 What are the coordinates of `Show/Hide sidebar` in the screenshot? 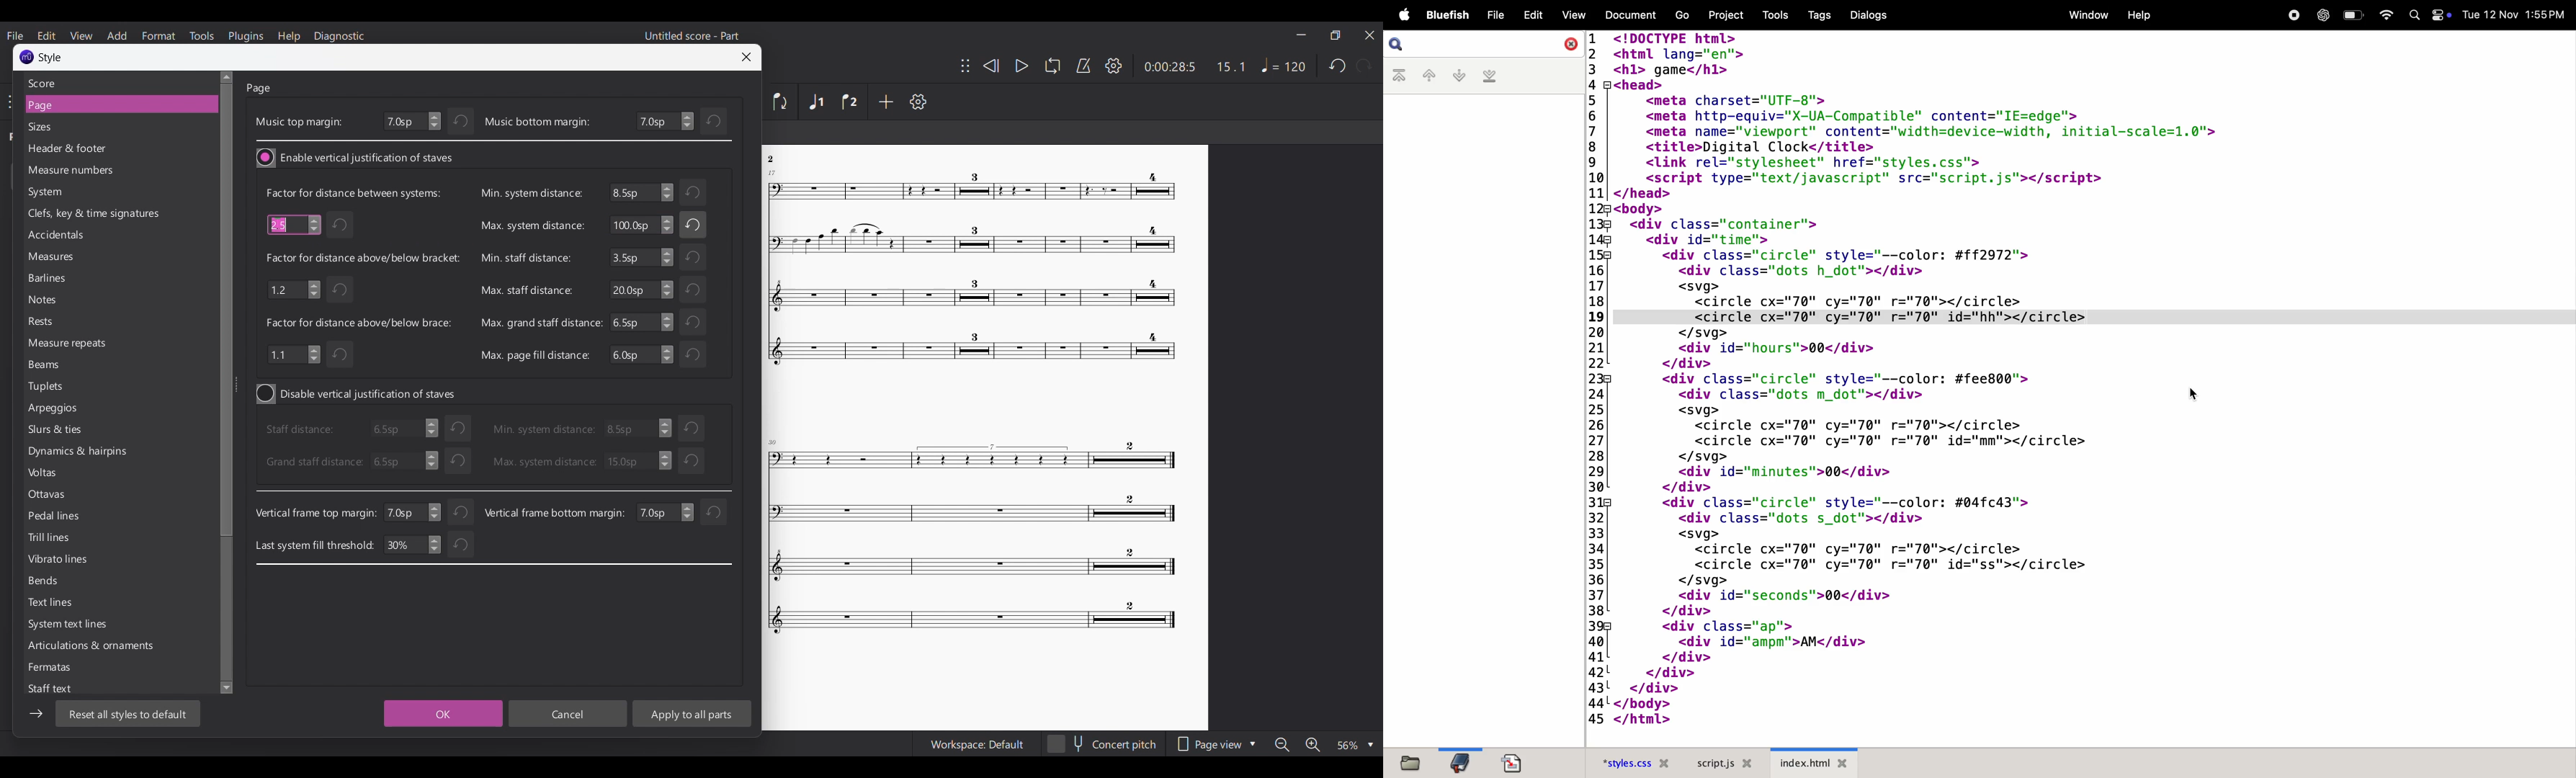 It's located at (36, 714).